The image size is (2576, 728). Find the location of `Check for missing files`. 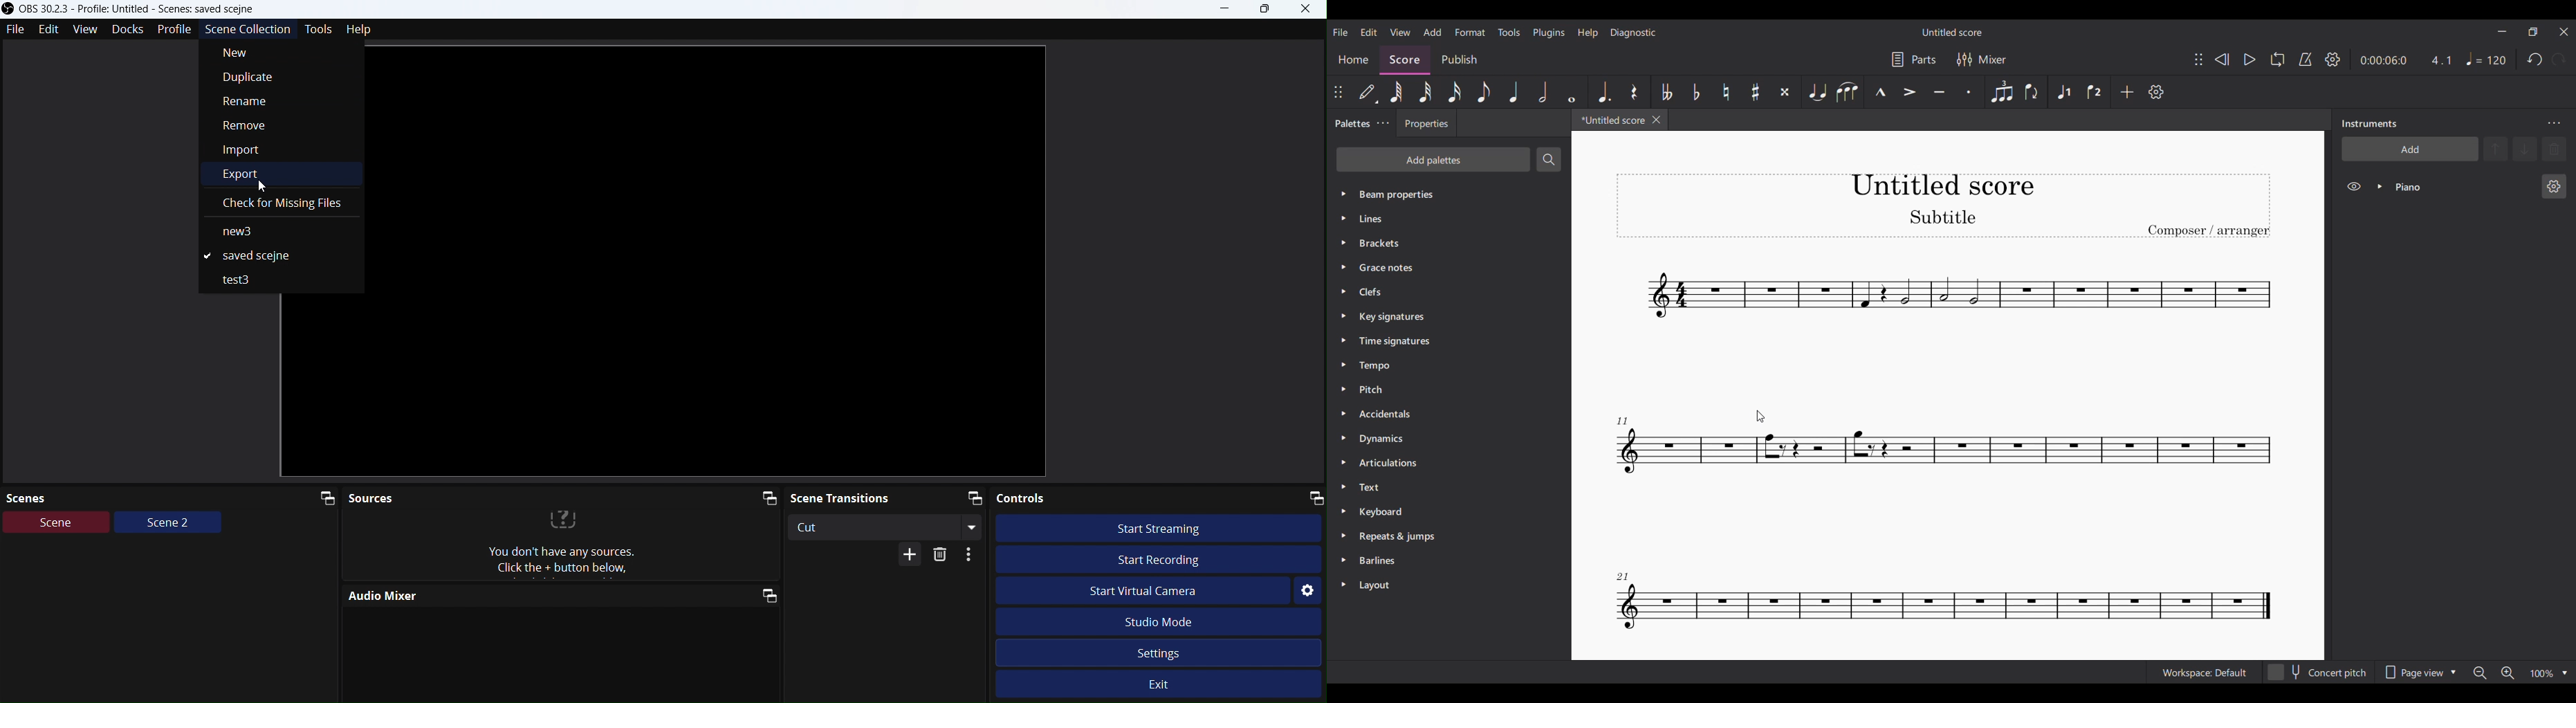

Check for missing files is located at coordinates (282, 202).